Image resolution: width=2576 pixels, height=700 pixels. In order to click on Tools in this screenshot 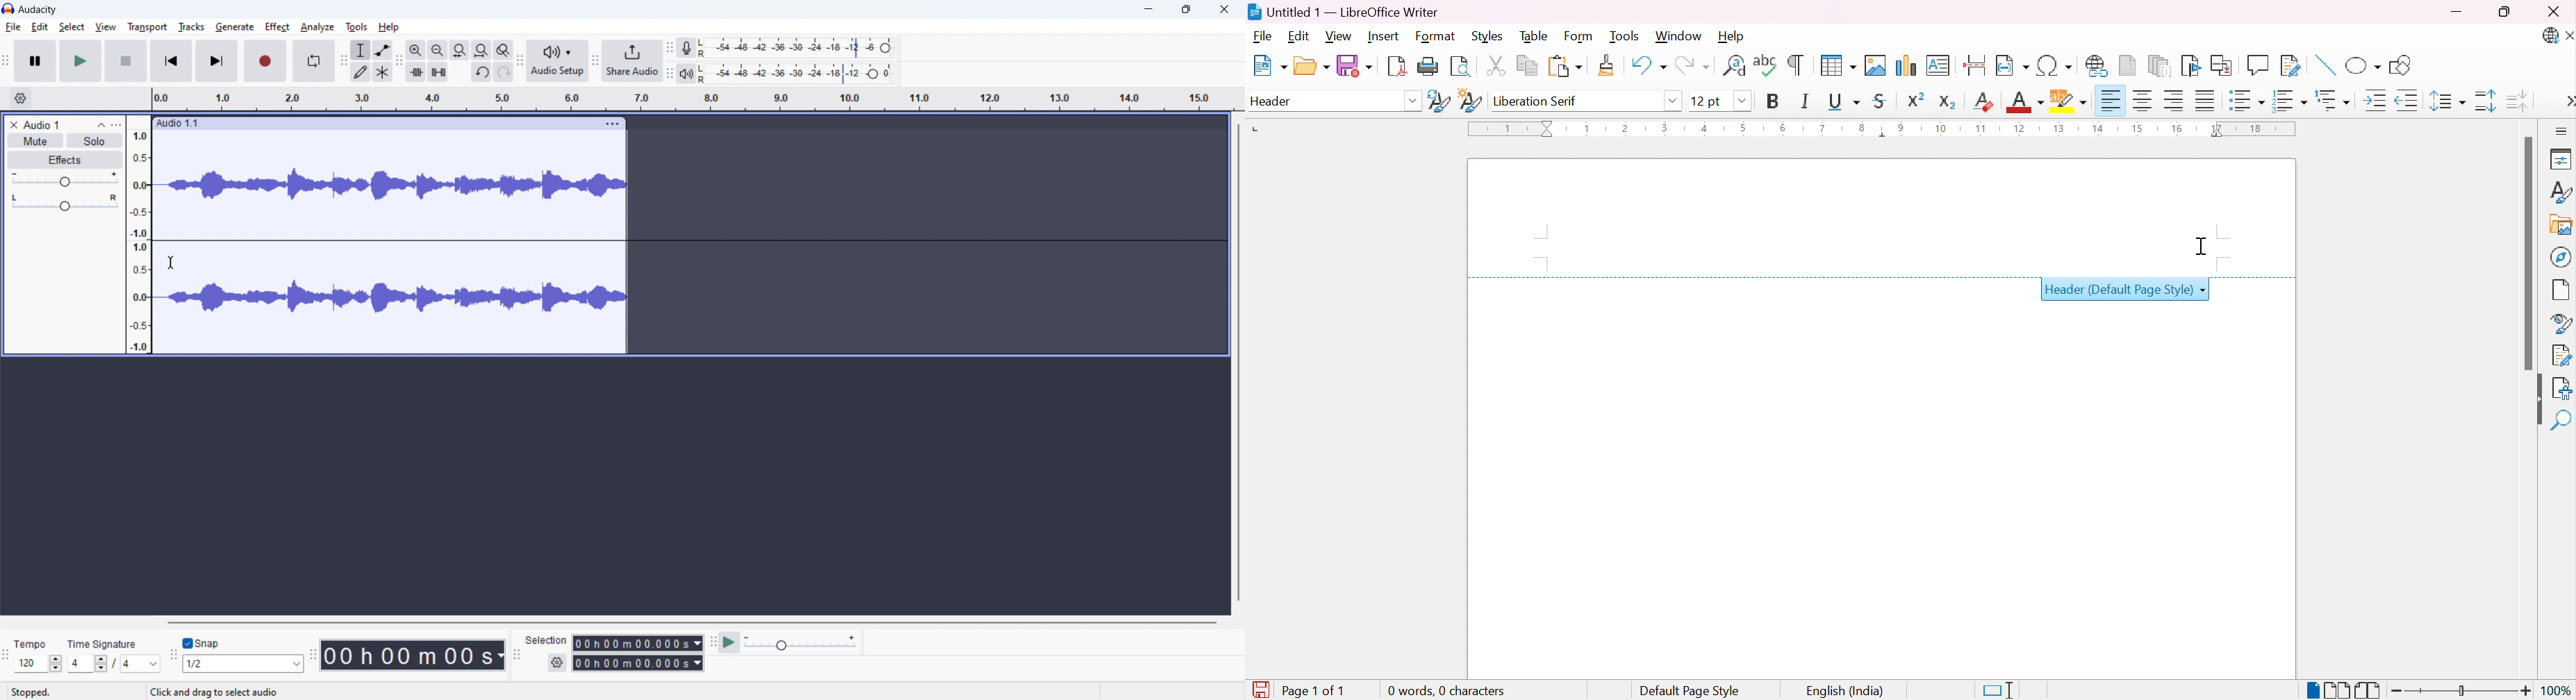, I will do `click(1624, 36)`.